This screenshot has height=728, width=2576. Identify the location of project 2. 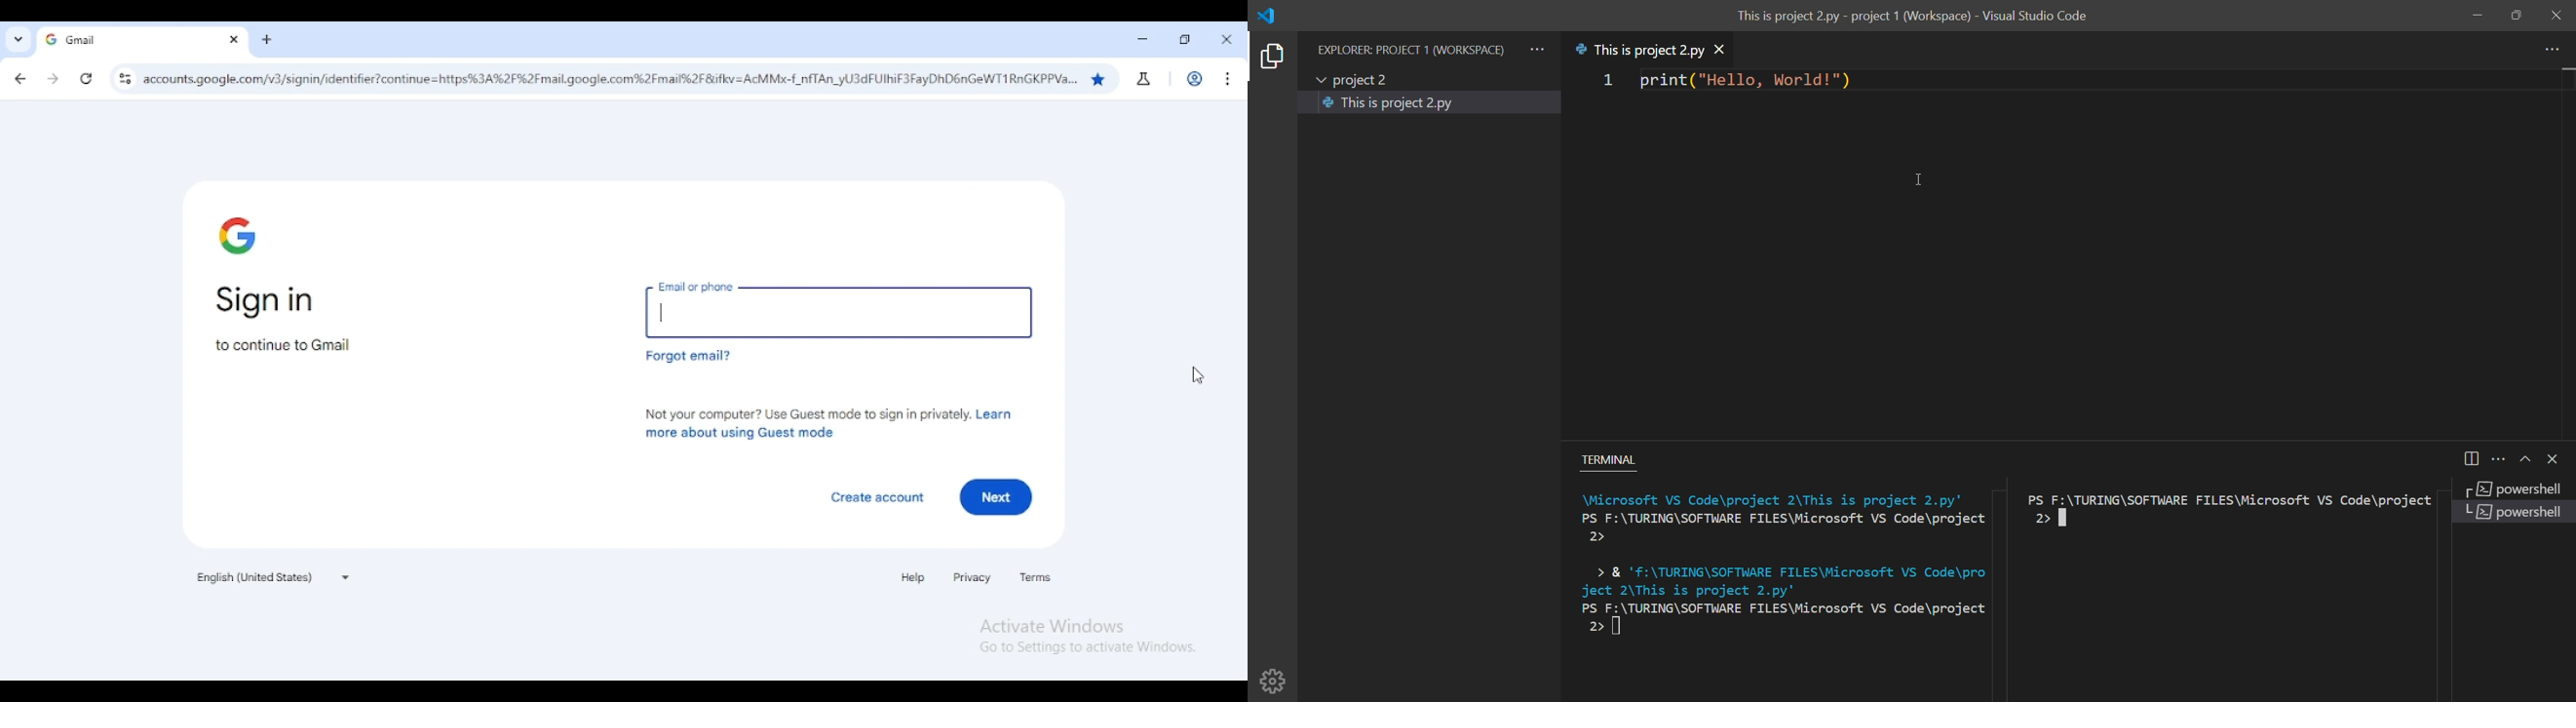
(1357, 78).